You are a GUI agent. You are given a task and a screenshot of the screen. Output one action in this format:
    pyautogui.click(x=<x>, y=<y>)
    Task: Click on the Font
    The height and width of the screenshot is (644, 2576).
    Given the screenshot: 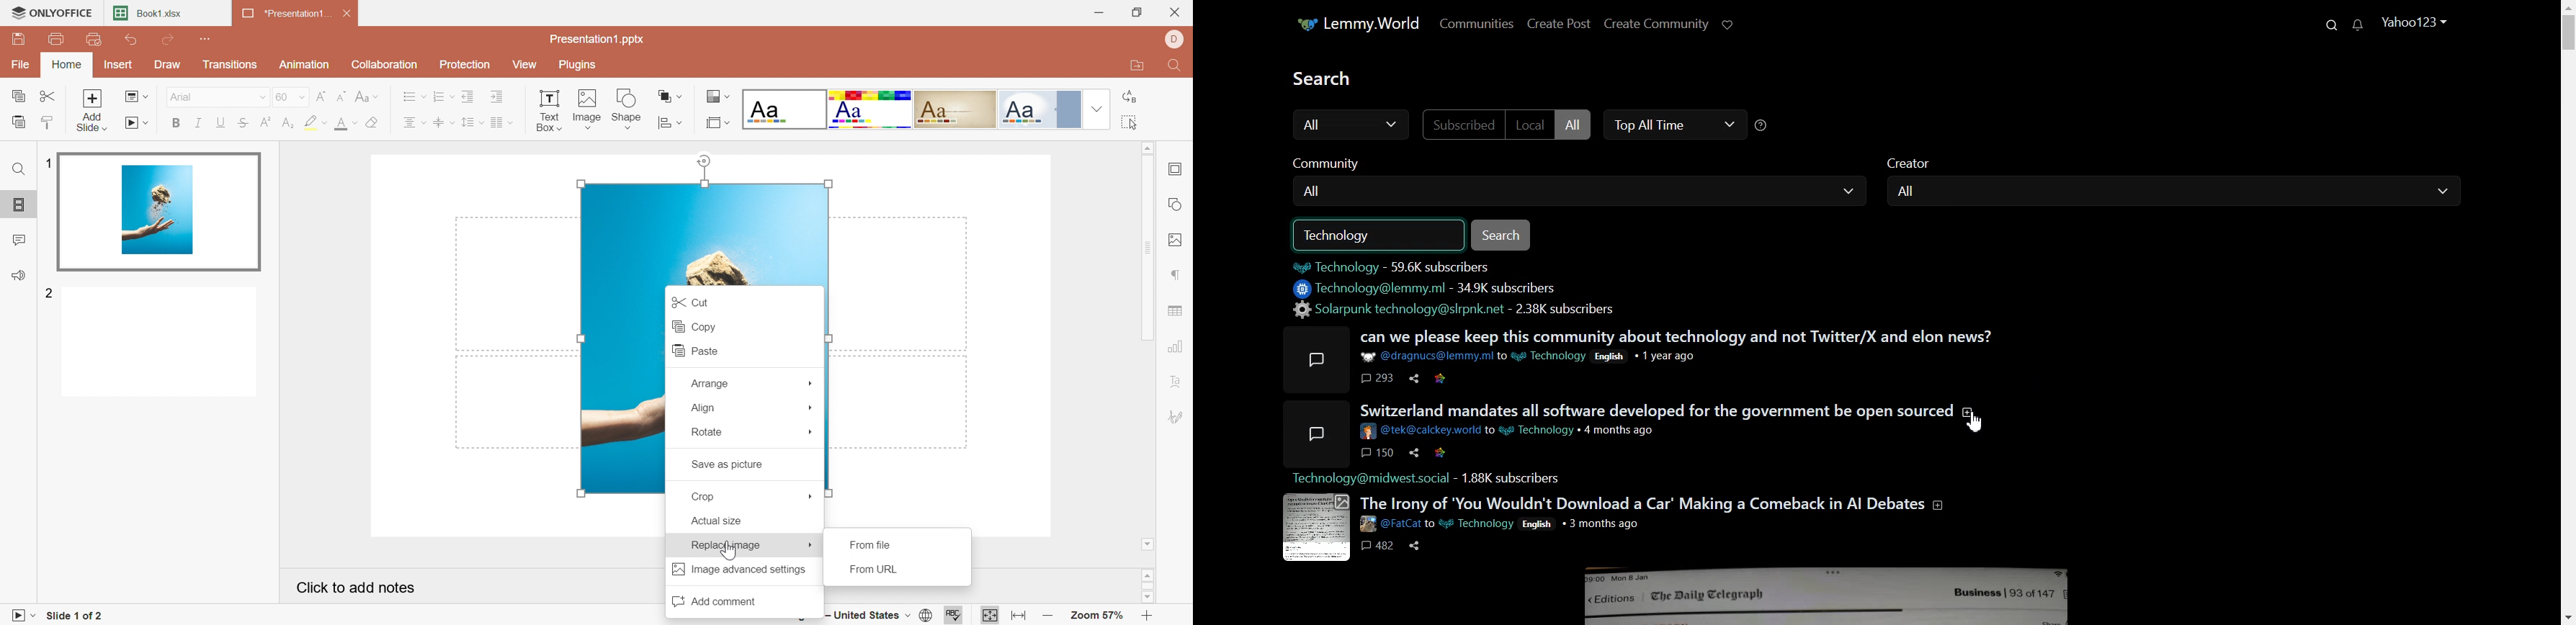 What is the action you would take?
    pyautogui.click(x=182, y=96)
    